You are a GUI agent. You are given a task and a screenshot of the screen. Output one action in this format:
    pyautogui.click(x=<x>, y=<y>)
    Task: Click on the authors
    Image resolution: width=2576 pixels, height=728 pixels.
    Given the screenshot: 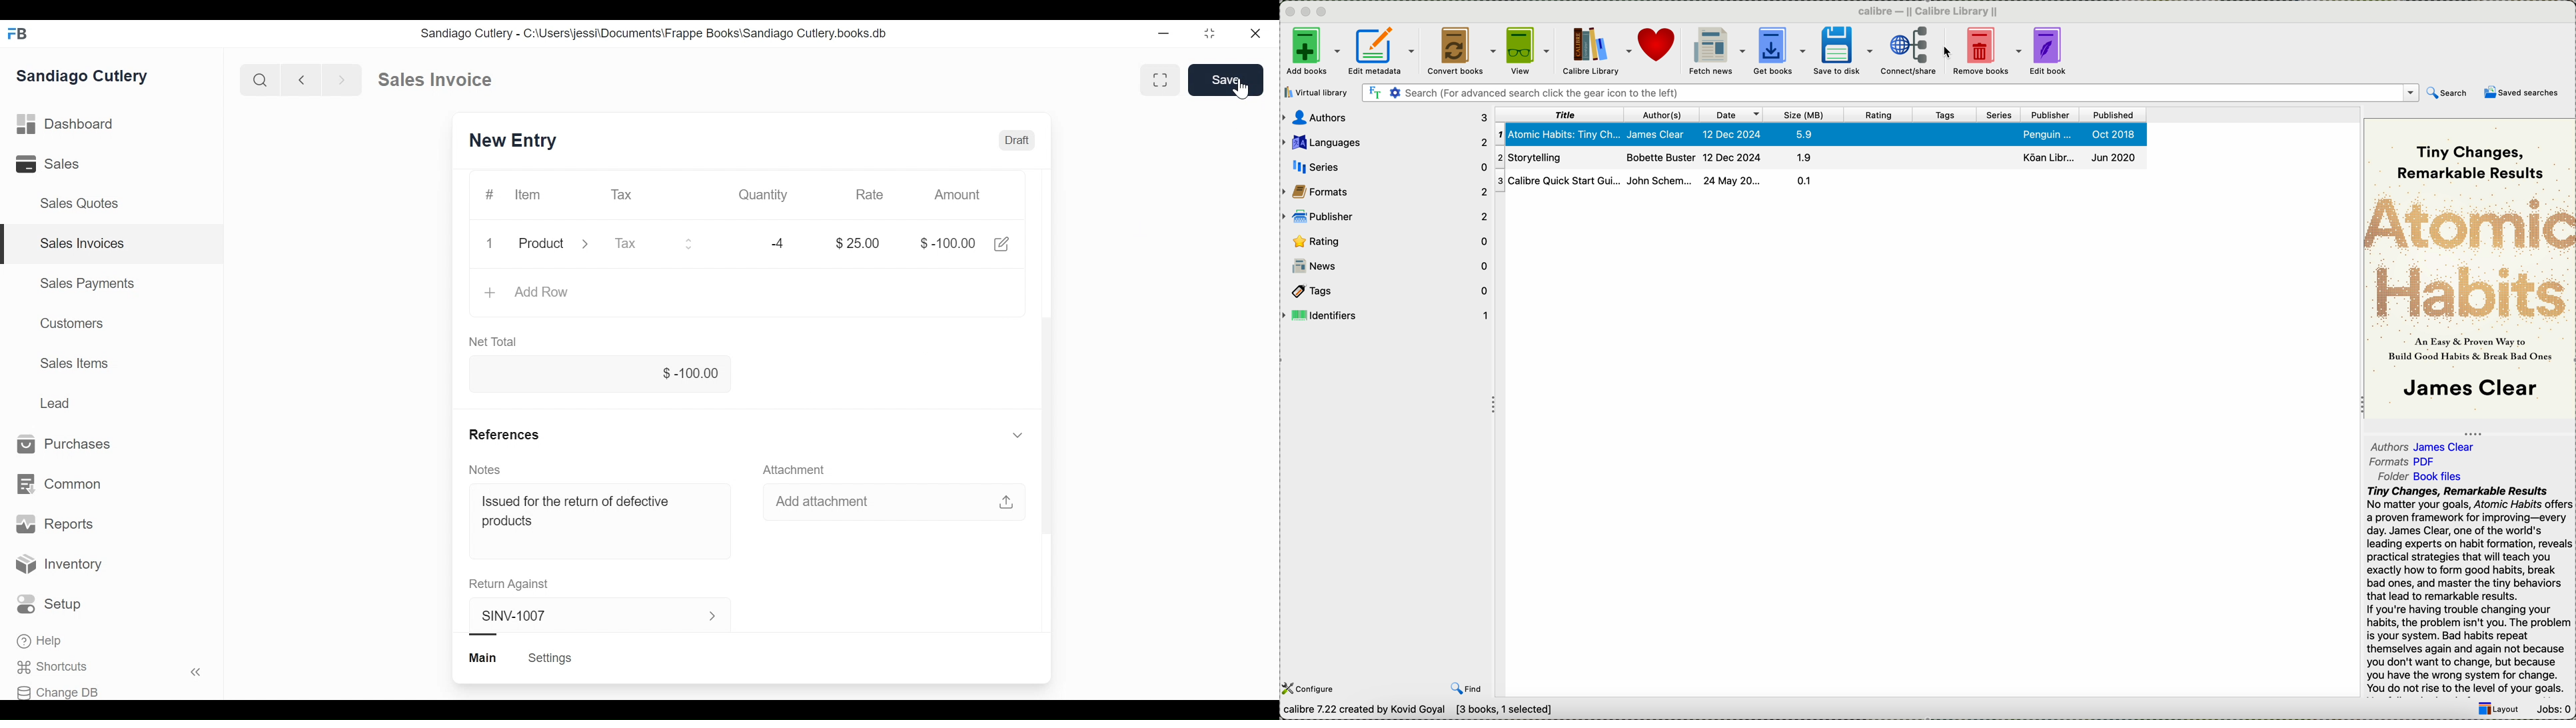 What is the action you would take?
    pyautogui.click(x=2426, y=444)
    